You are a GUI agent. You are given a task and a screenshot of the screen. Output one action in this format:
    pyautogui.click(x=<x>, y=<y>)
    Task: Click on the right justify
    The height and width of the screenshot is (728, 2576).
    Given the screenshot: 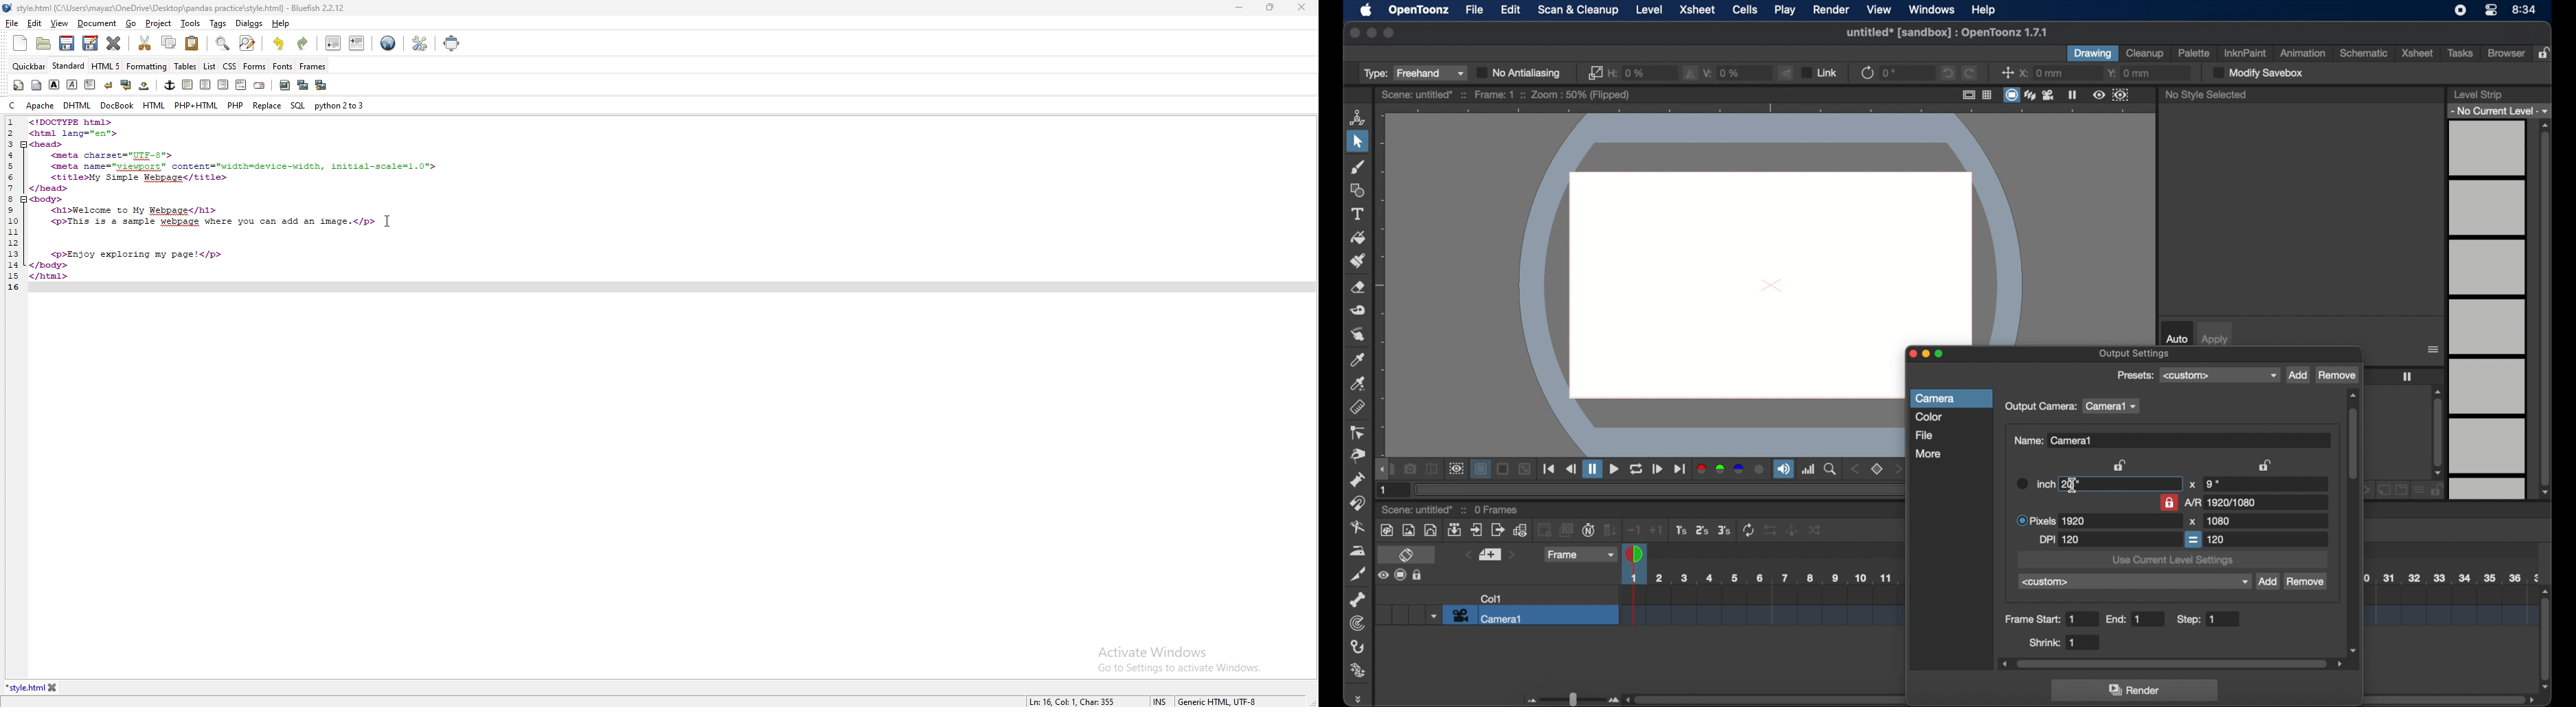 What is the action you would take?
    pyautogui.click(x=224, y=85)
    